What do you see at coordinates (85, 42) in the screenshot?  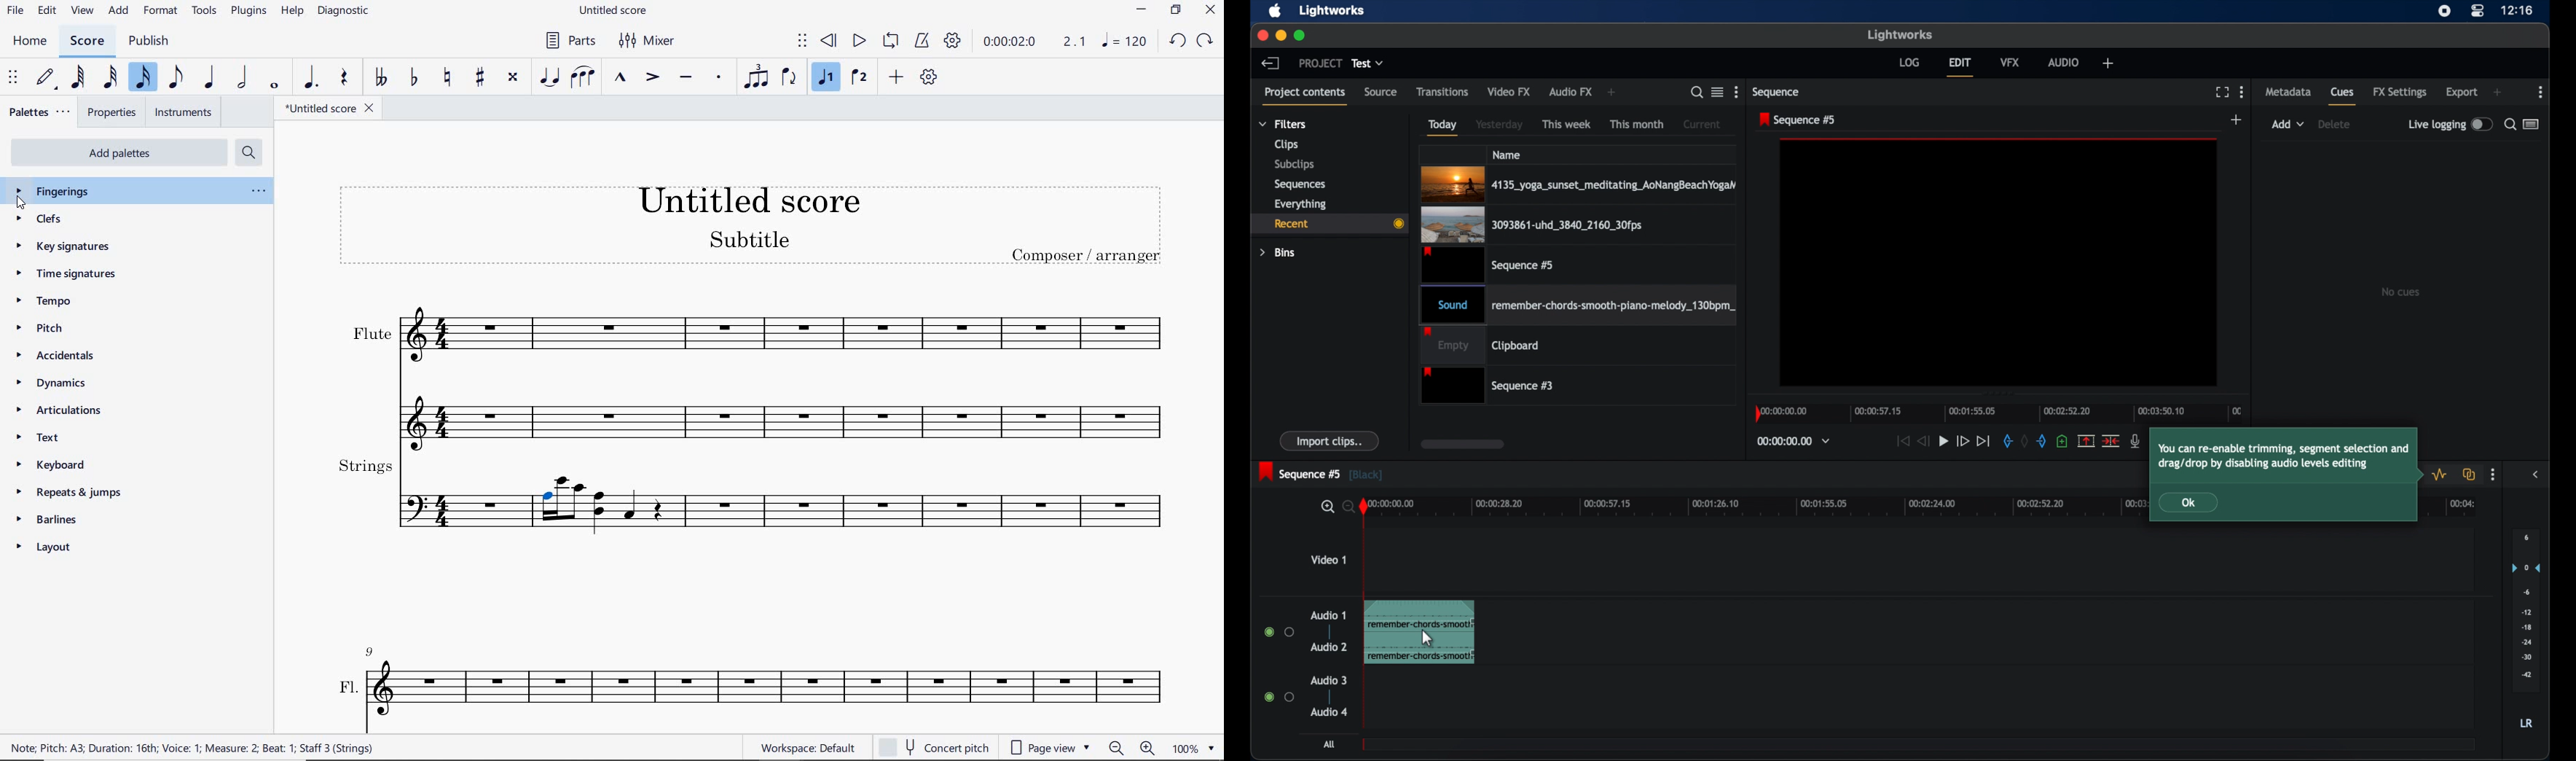 I see `score` at bounding box center [85, 42].